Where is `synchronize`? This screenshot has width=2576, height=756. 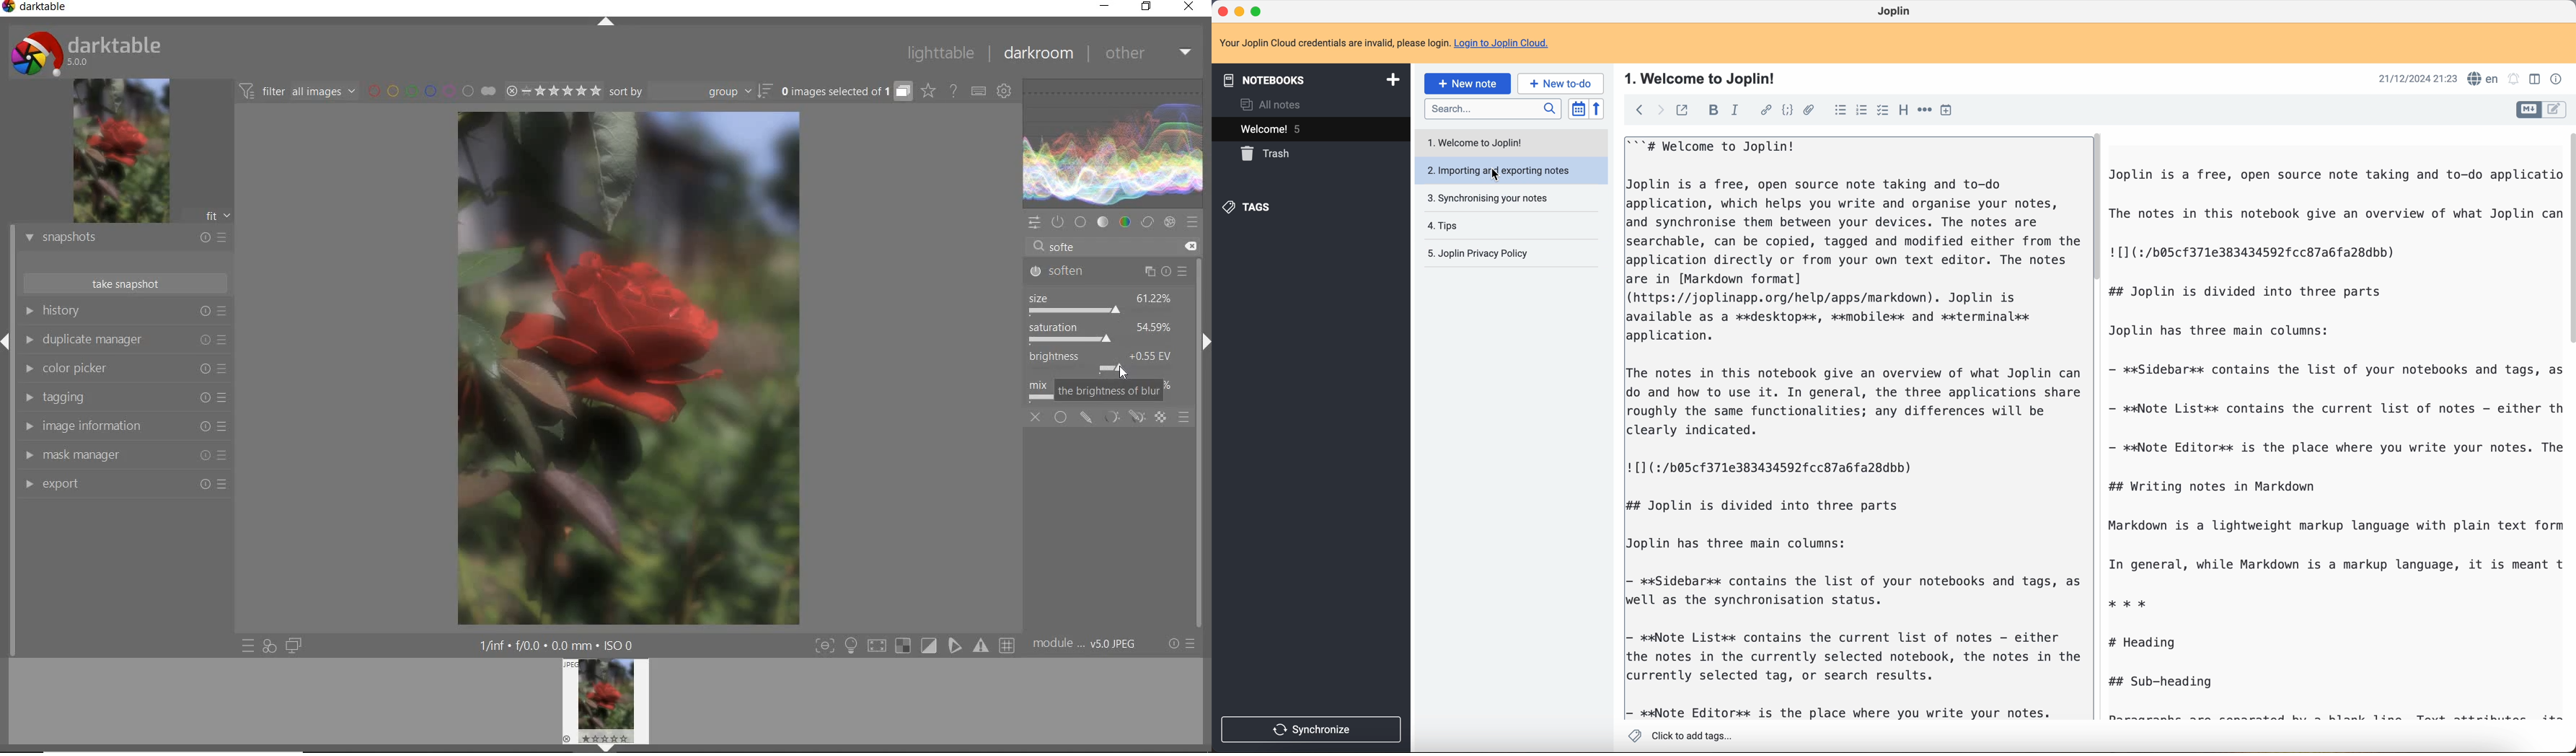 synchronize is located at coordinates (1311, 731).